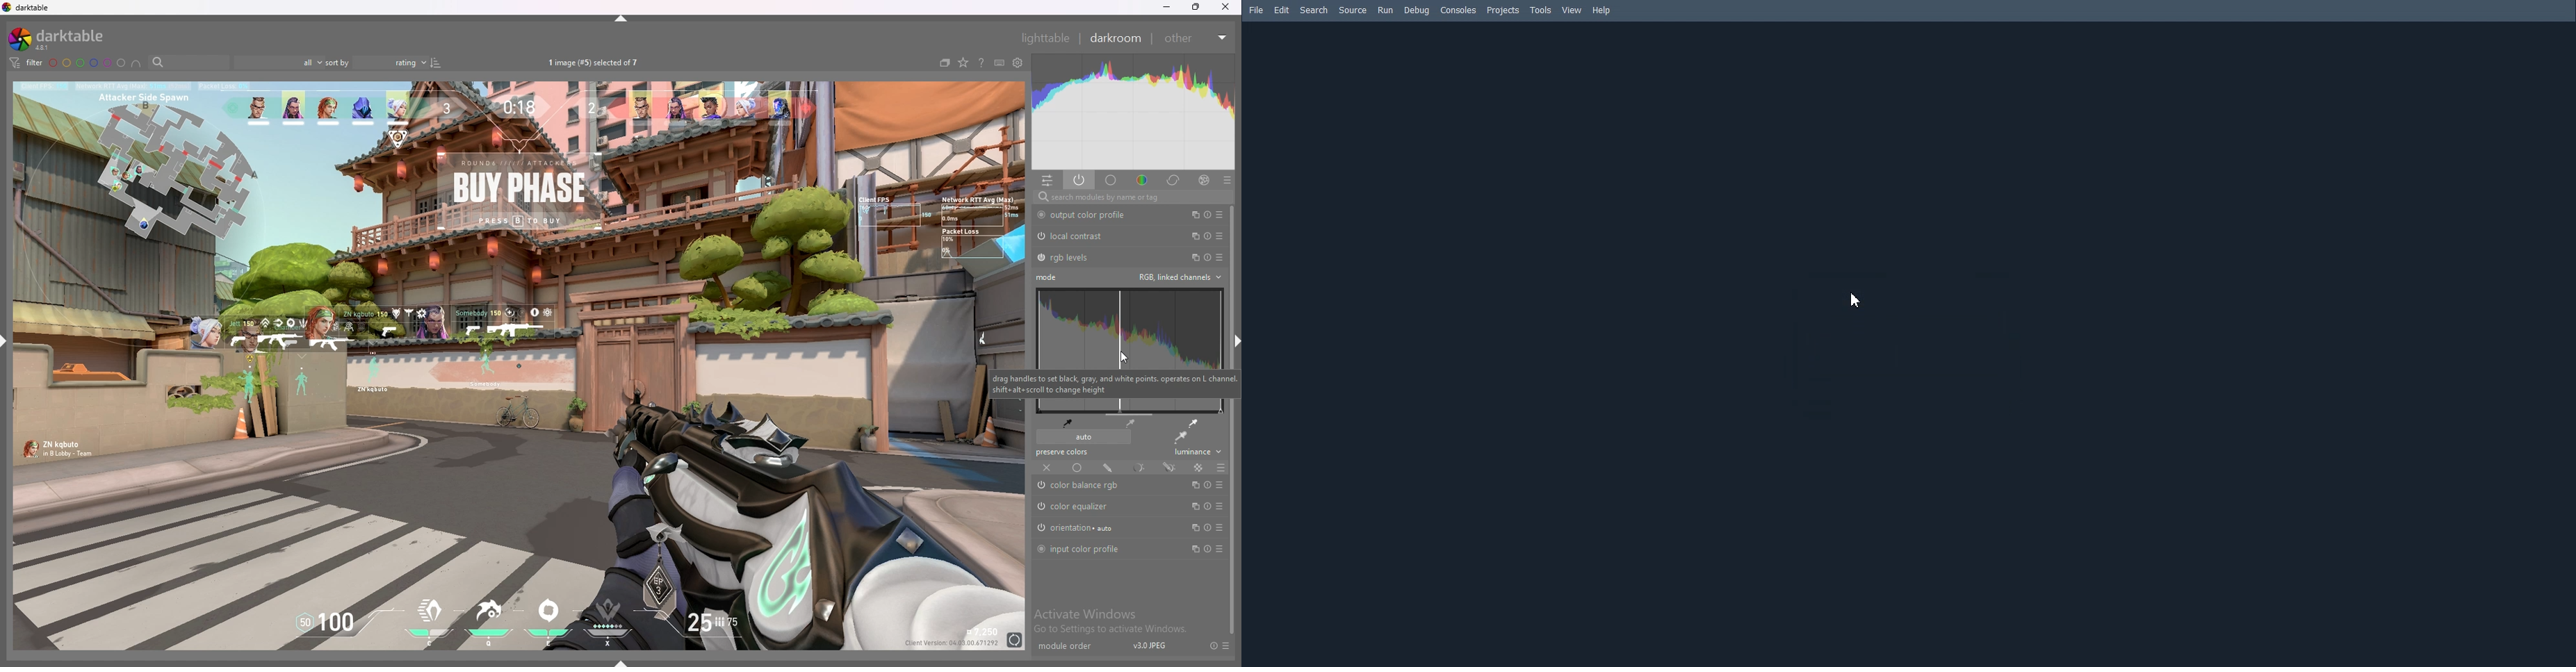 The width and height of the screenshot is (2576, 672). Describe the element at coordinates (27, 63) in the screenshot. I see `filter` at that location.